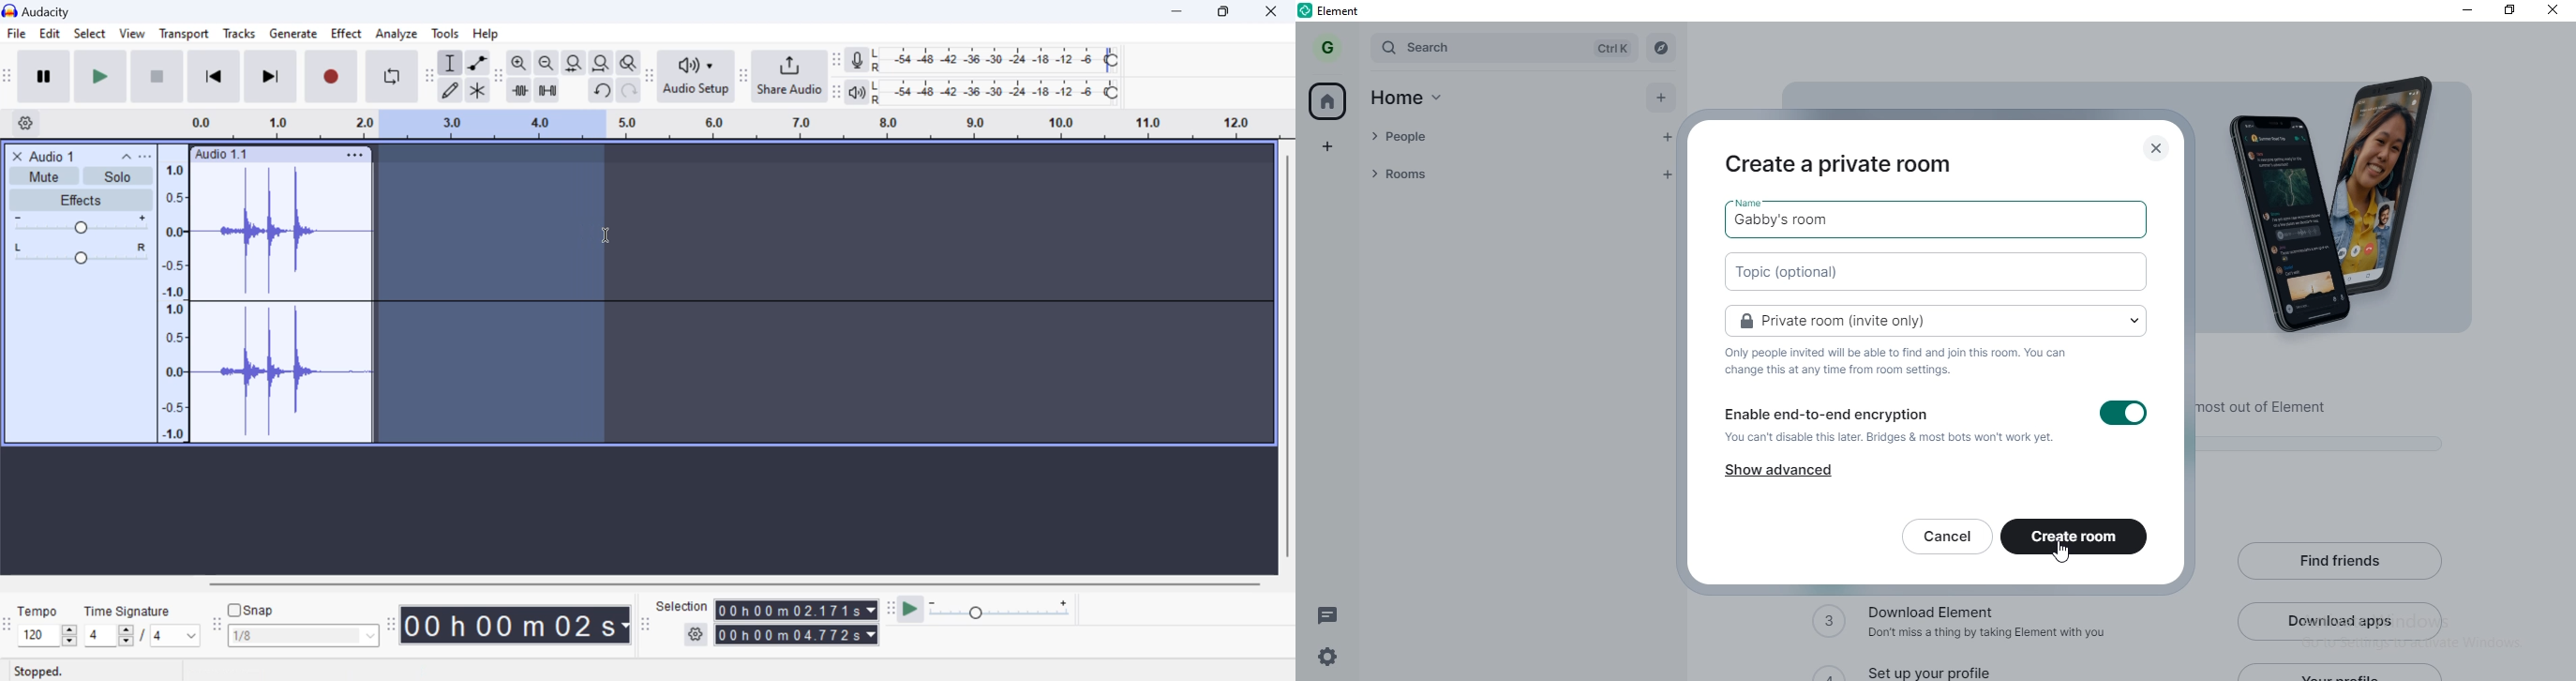 The width and height of the screenshot is (2576, 700). Describe the element at coordinates (996, 93) in the screenshot. I see `Playback Level` at that location.